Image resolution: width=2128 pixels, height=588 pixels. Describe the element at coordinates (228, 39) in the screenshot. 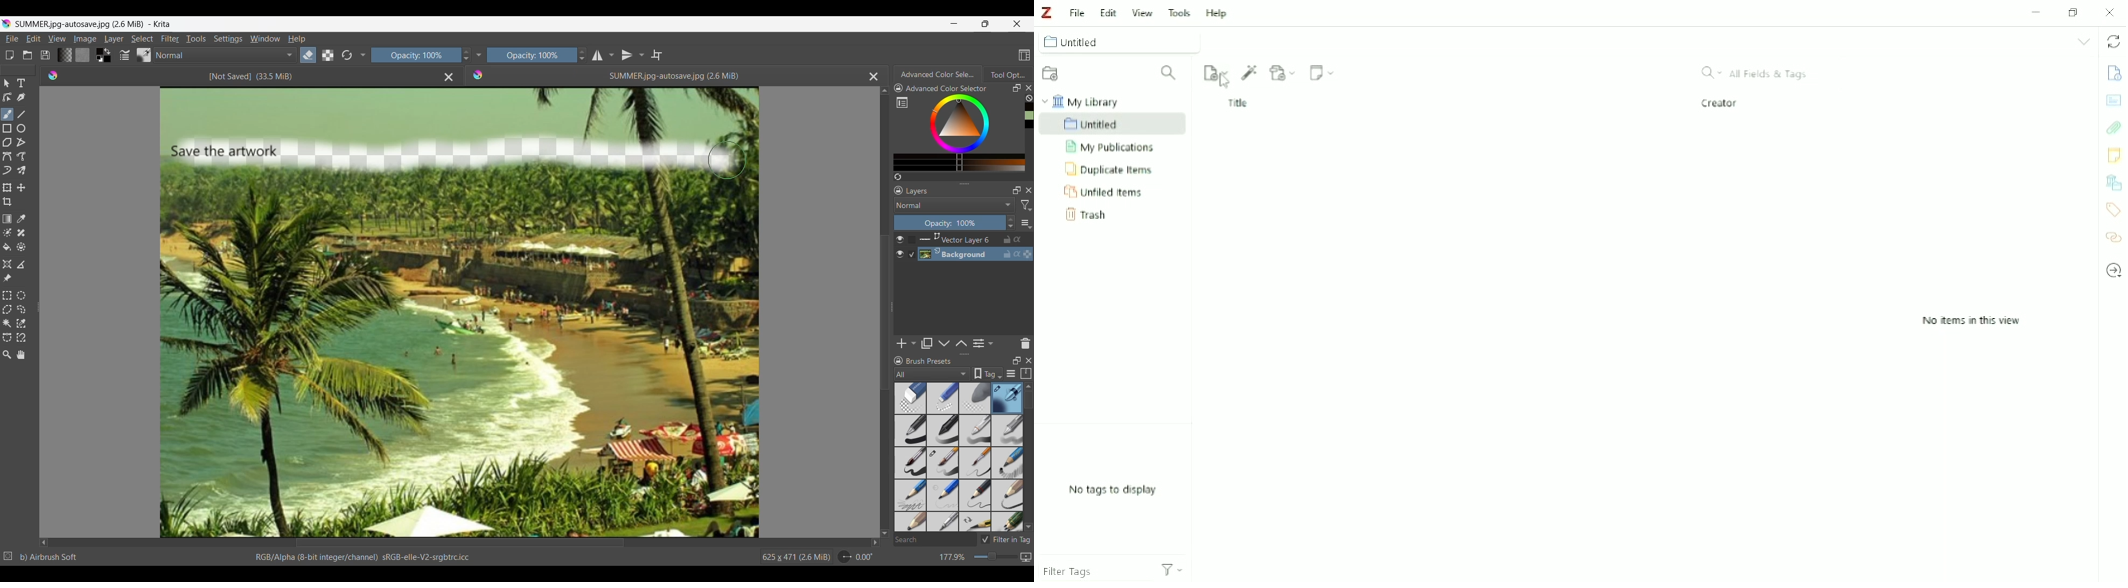

I see `Settings` at that location.